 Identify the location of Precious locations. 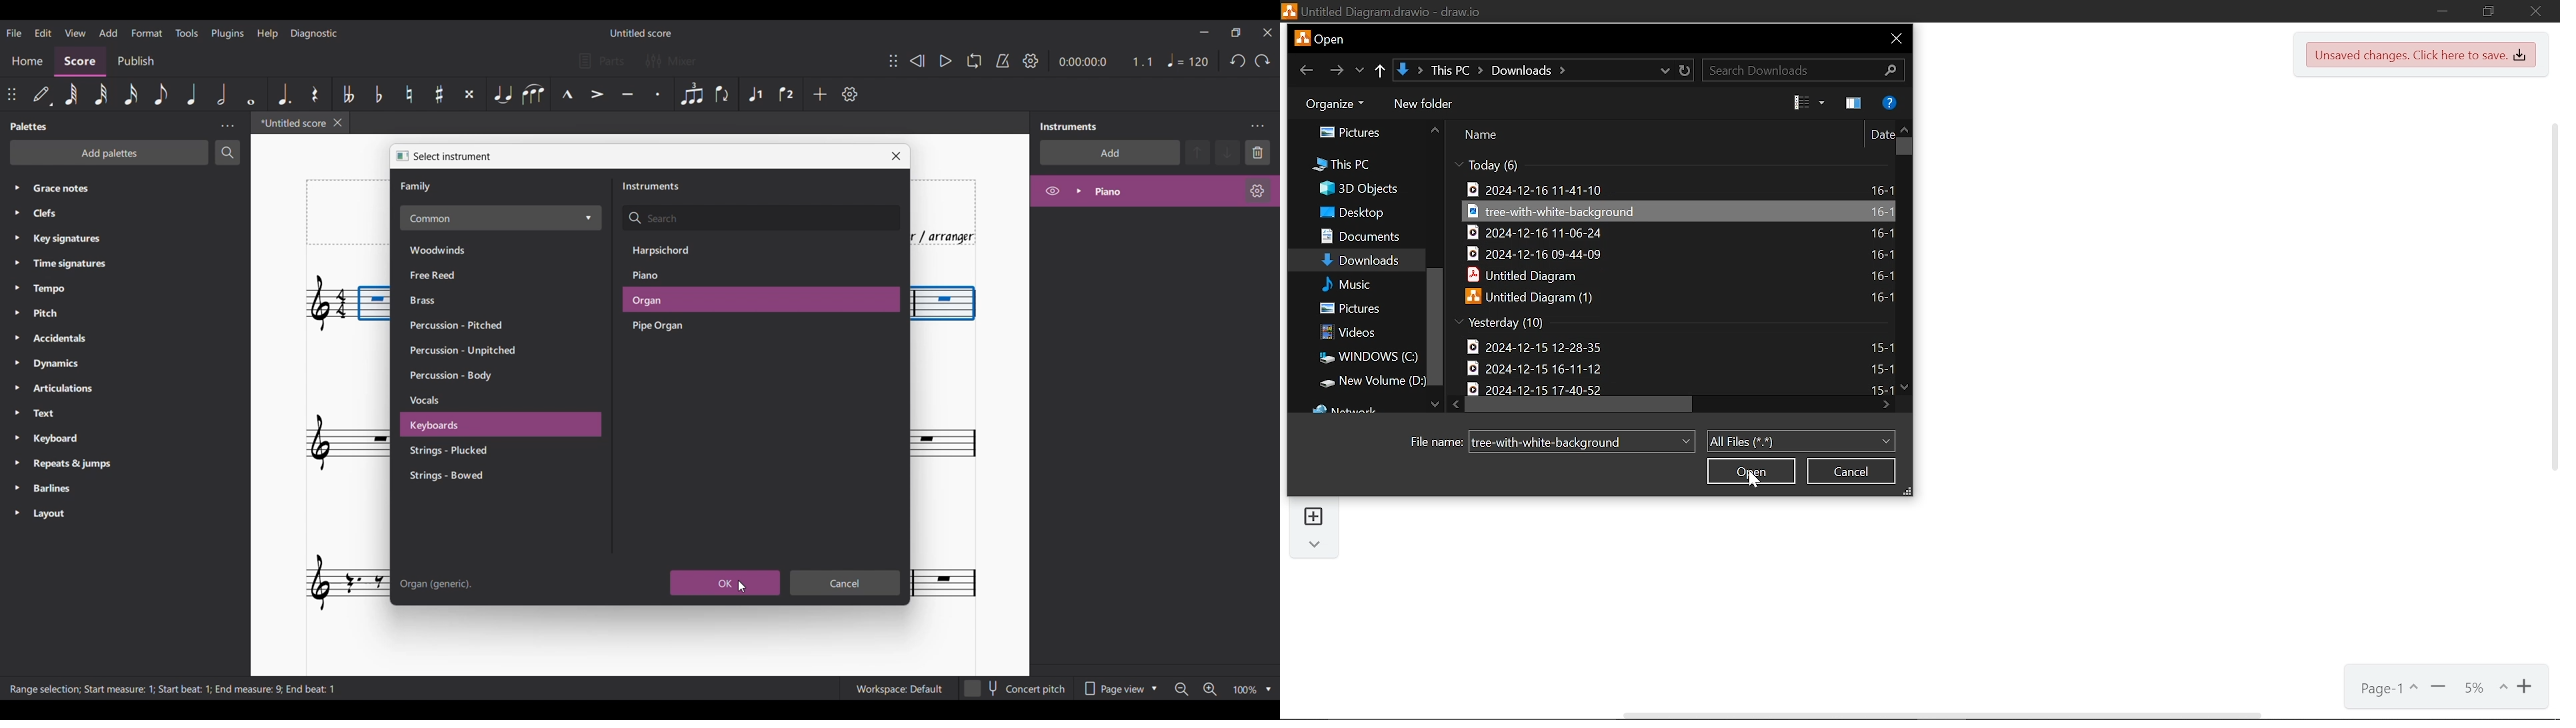
(1666, 72).